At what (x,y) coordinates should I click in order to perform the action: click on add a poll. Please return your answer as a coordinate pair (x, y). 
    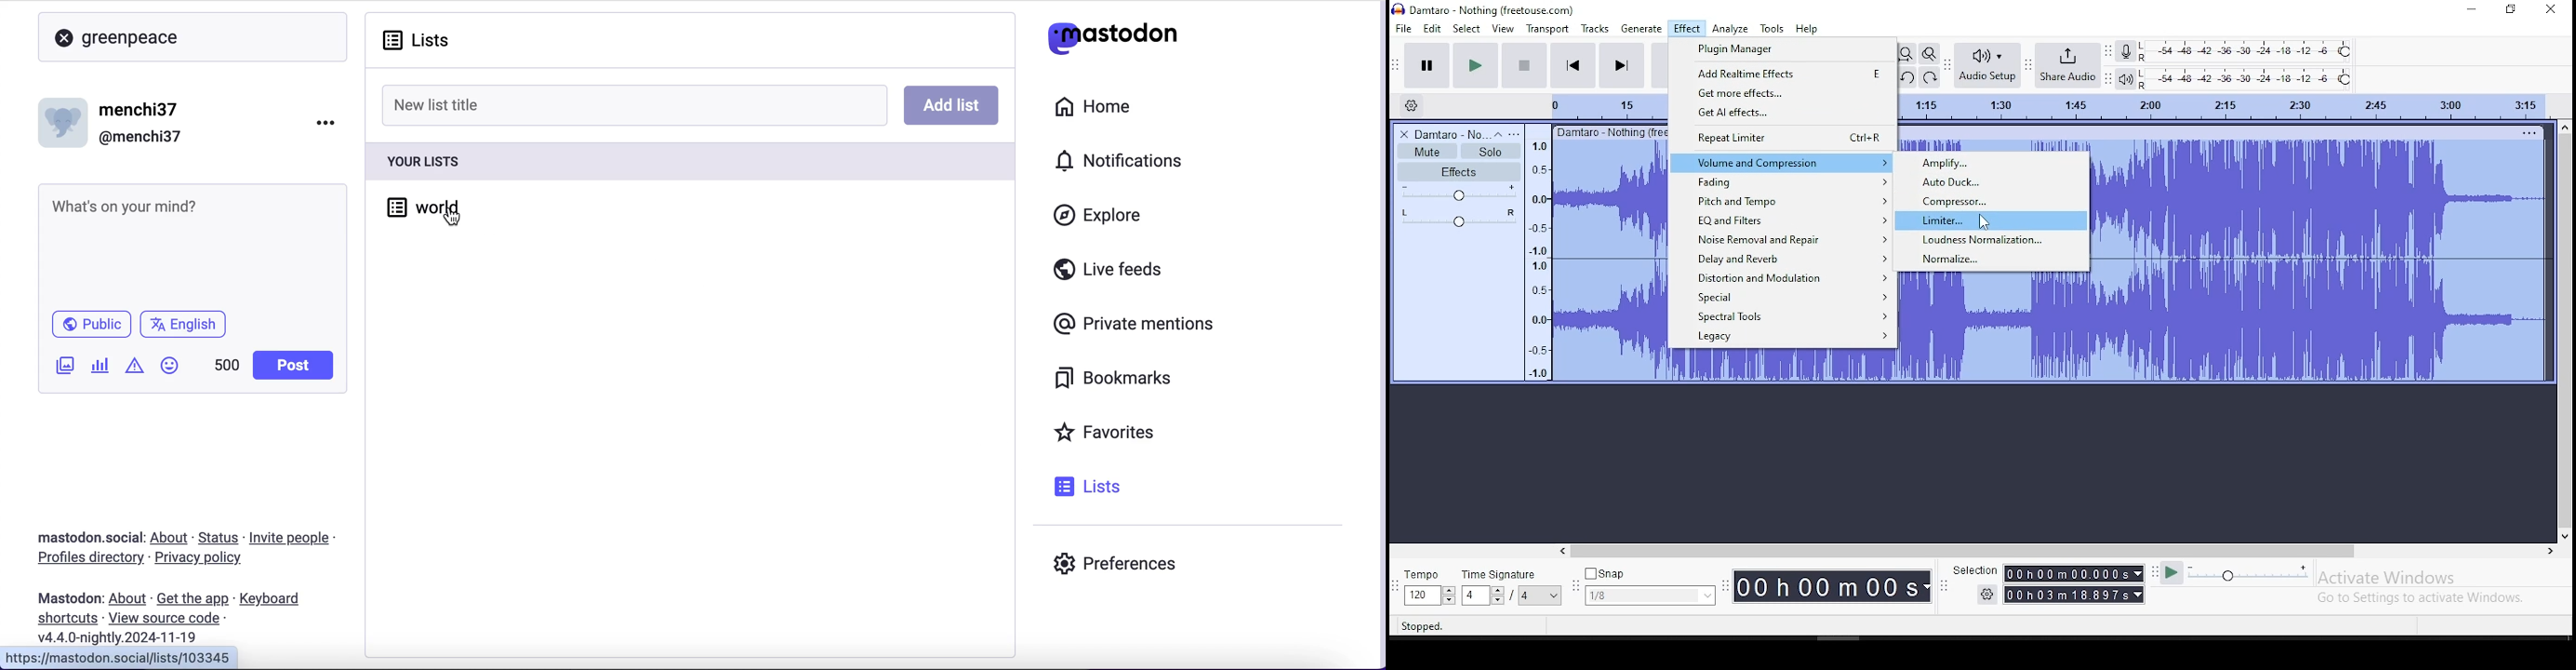
    Looking at the image, I should click on (99, 369).